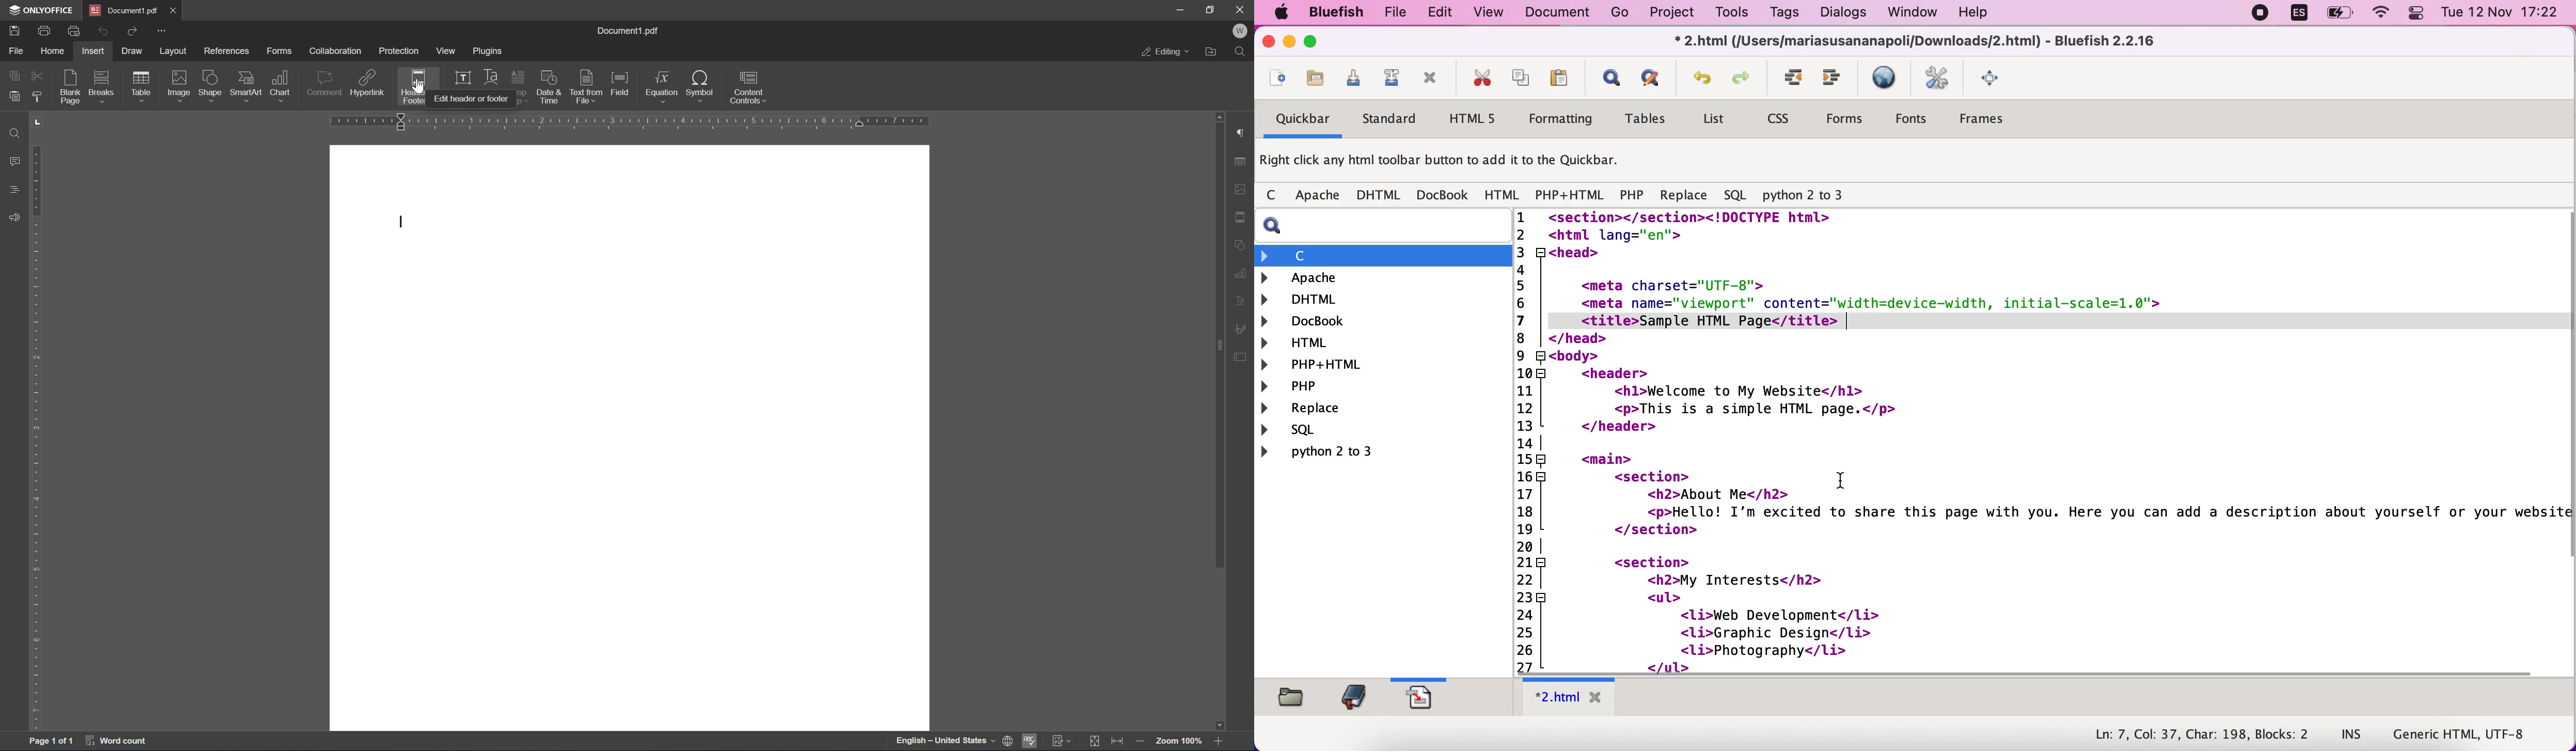 This screenshot has height=756, width=2576. What do you see at coordinates (1657, 77) in the screenshot?
I see `advanced find and replace` at bounding box center [1657, 77].